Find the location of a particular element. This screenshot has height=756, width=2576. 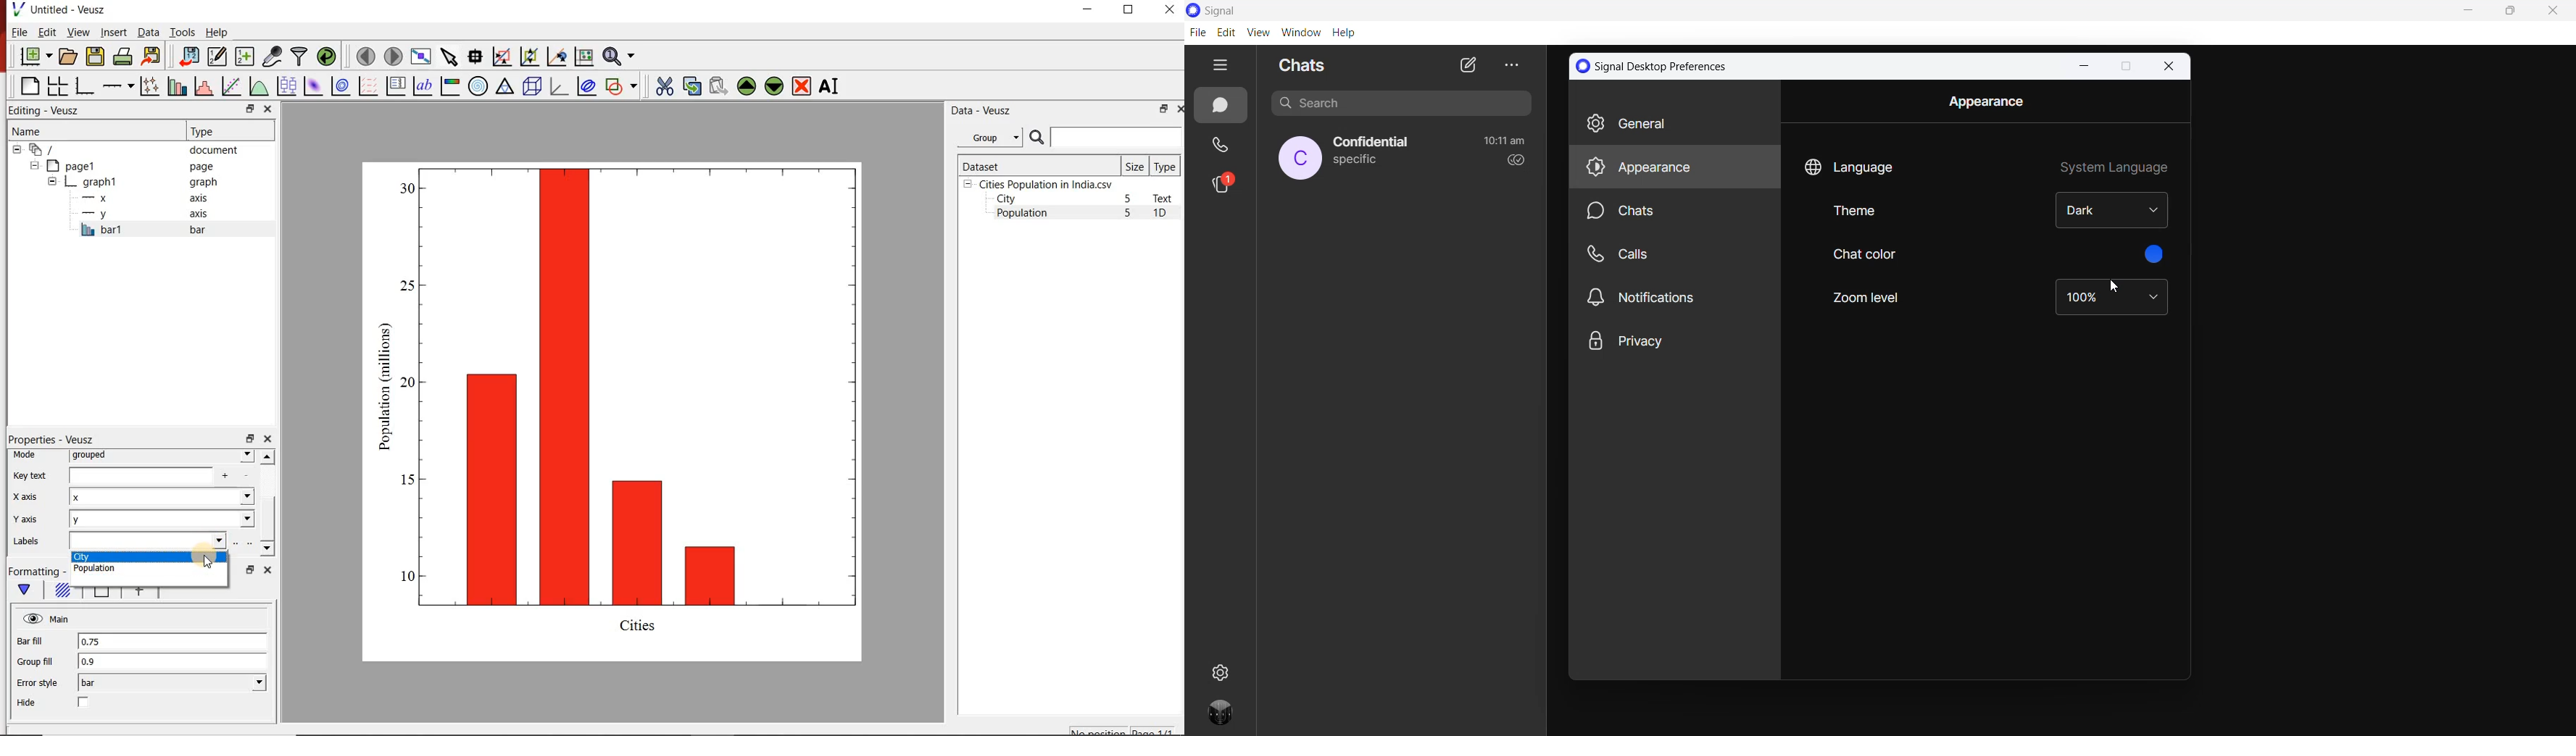

page1 is located at coordinates (126, 166).